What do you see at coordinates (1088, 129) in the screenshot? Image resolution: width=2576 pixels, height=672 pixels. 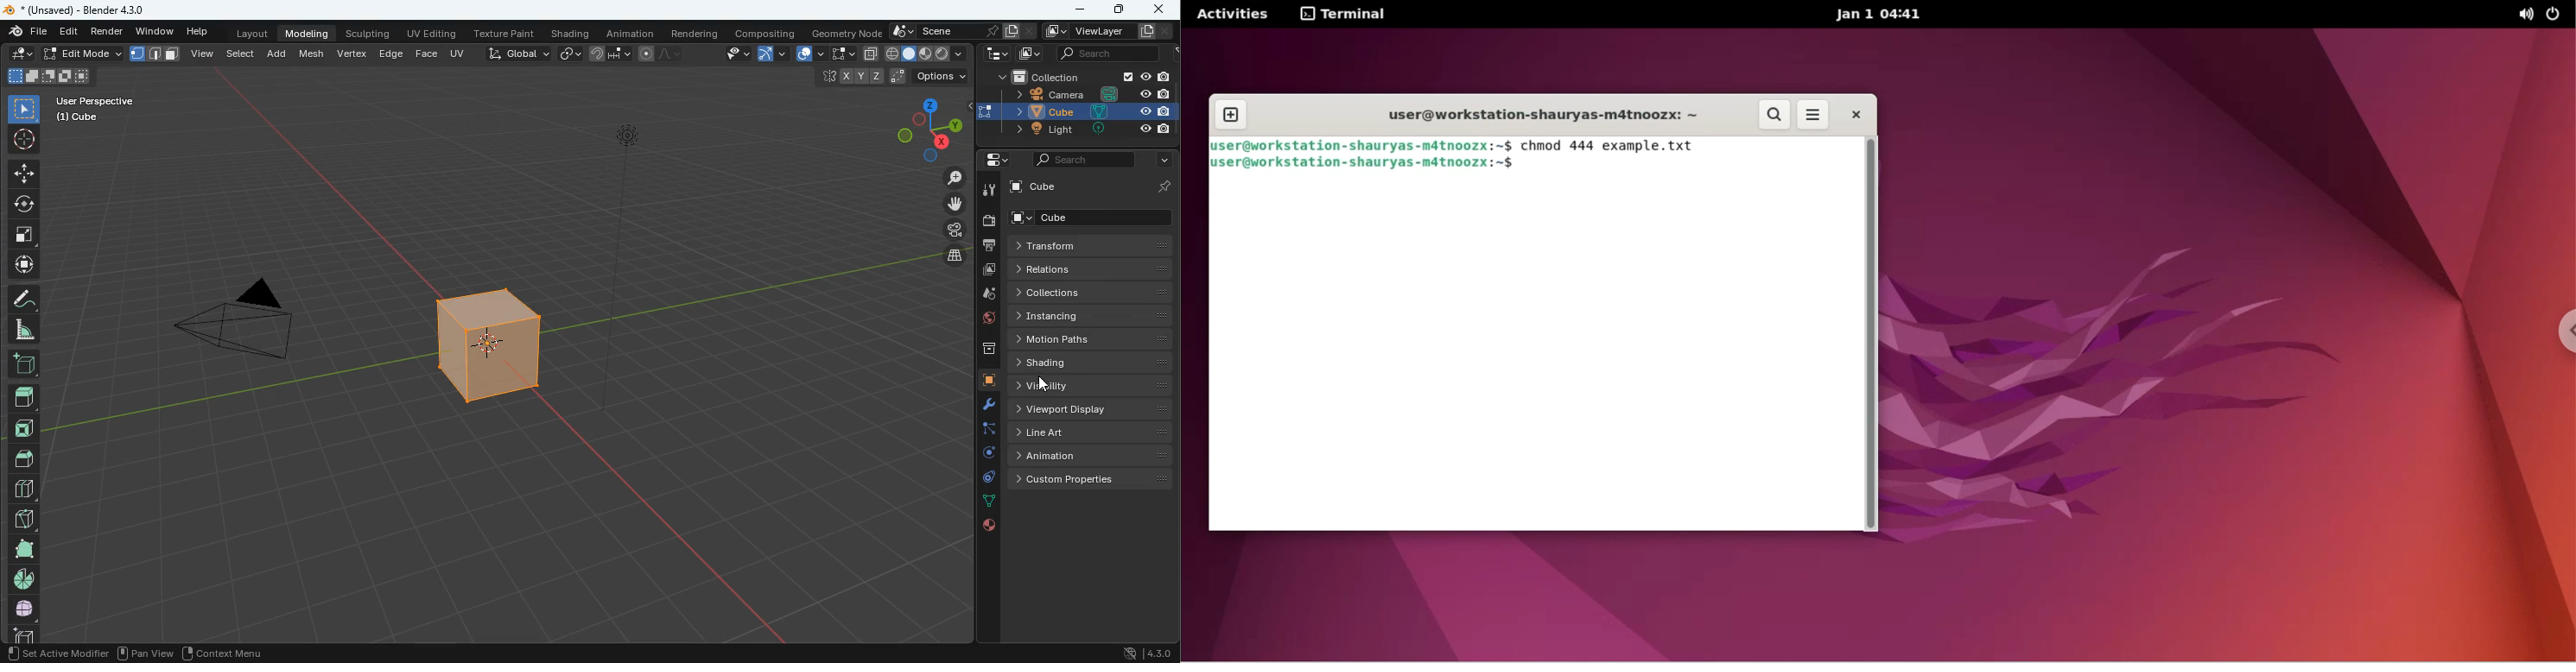 I see `light` at bounding box center [1088, 129].